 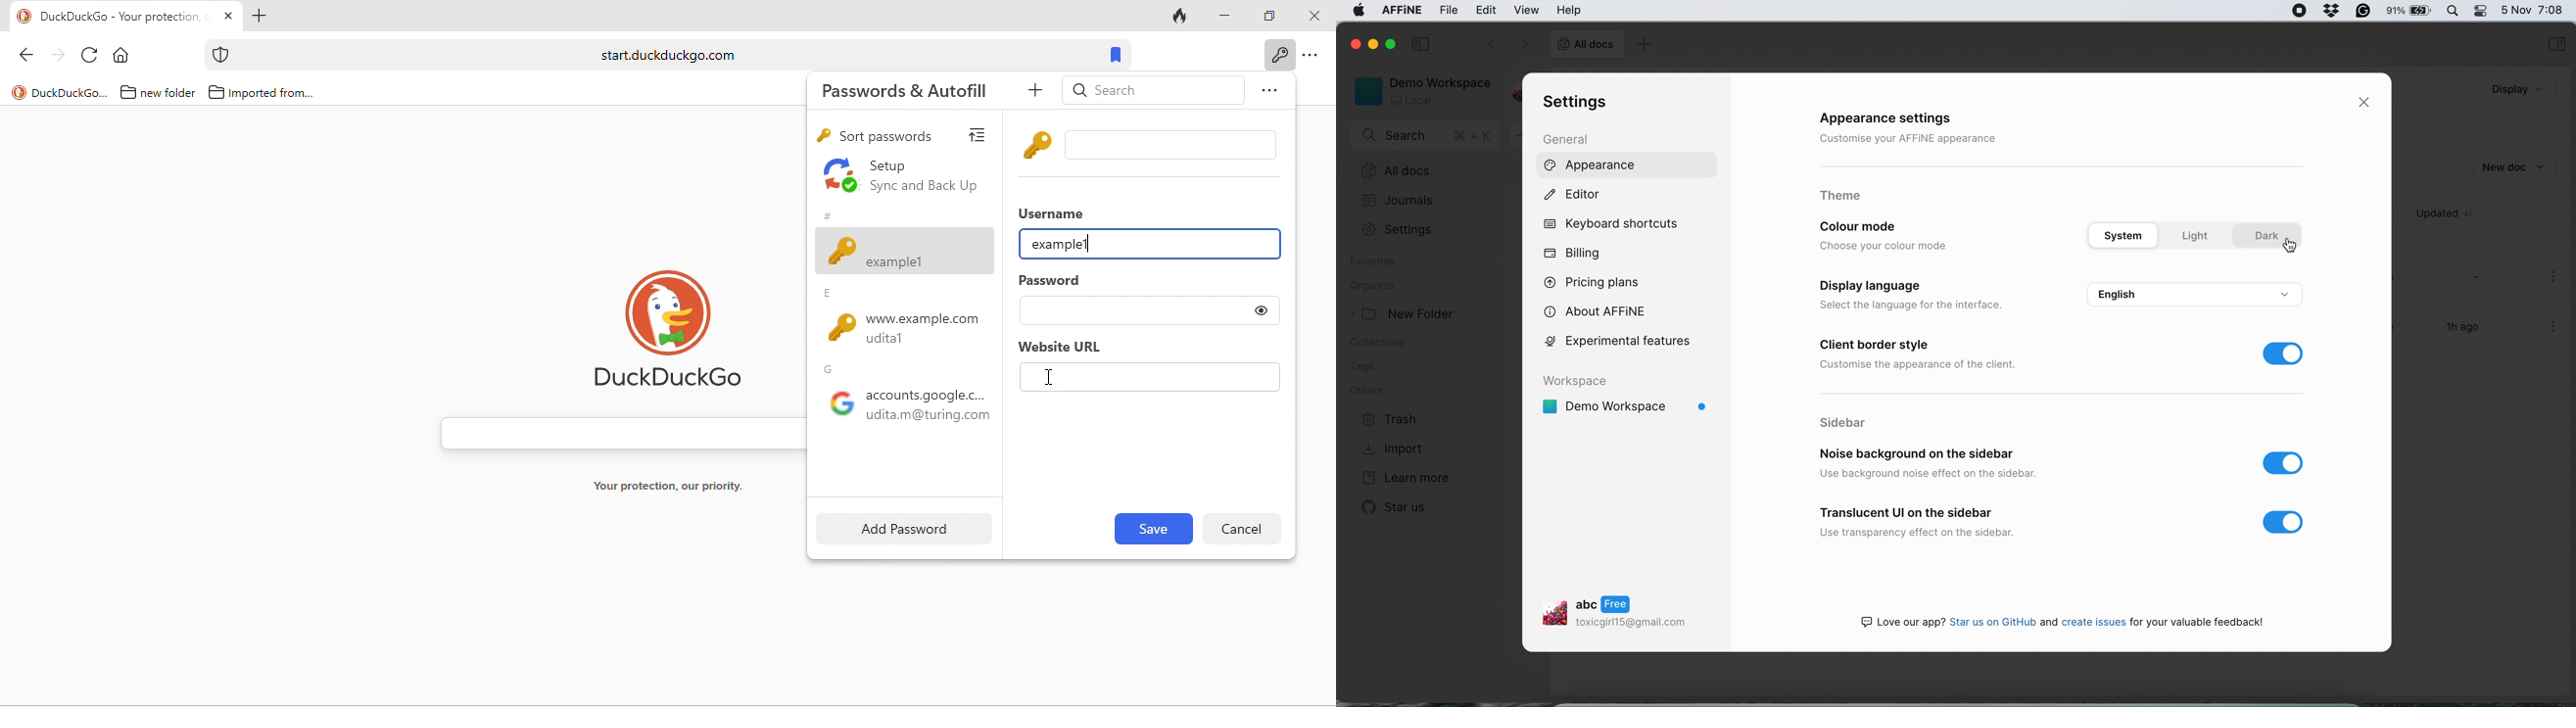 What do you see at coordinates (1427, 136) in the screenshot?
I see `search` at bounding box center [1427, 136].